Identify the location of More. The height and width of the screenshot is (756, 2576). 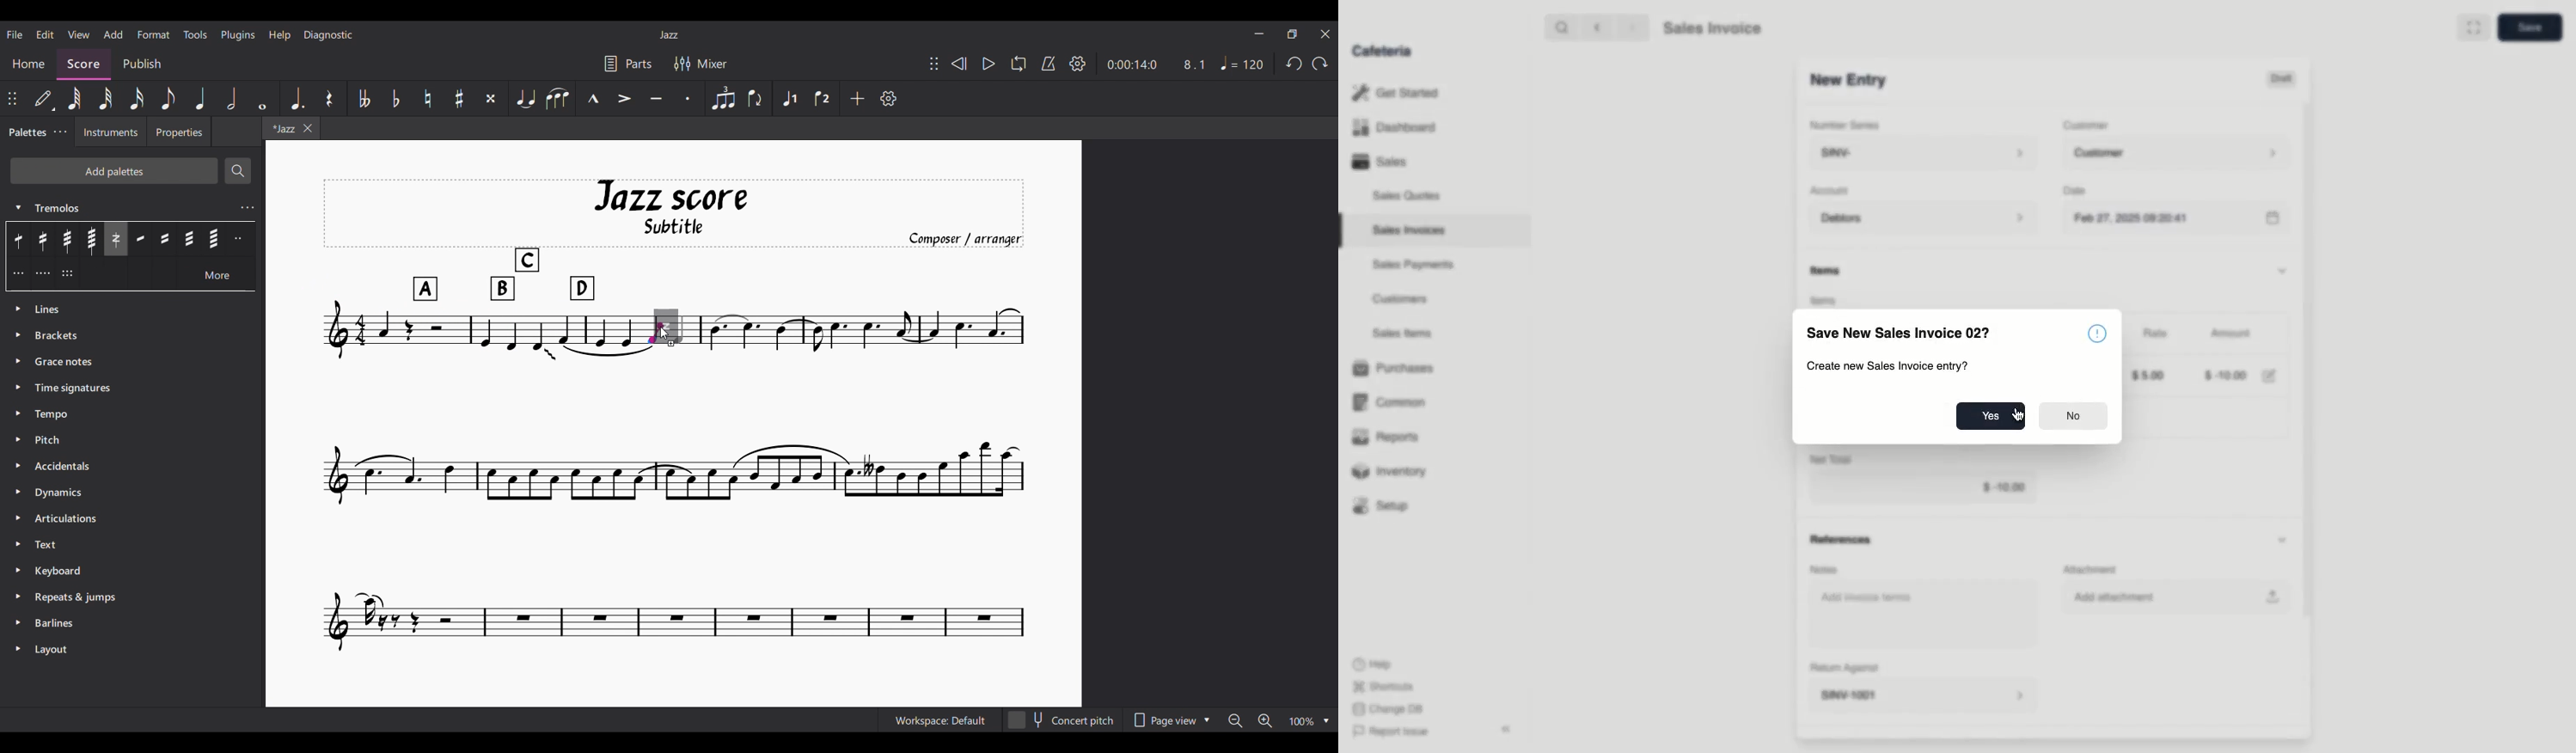
(218, 273).